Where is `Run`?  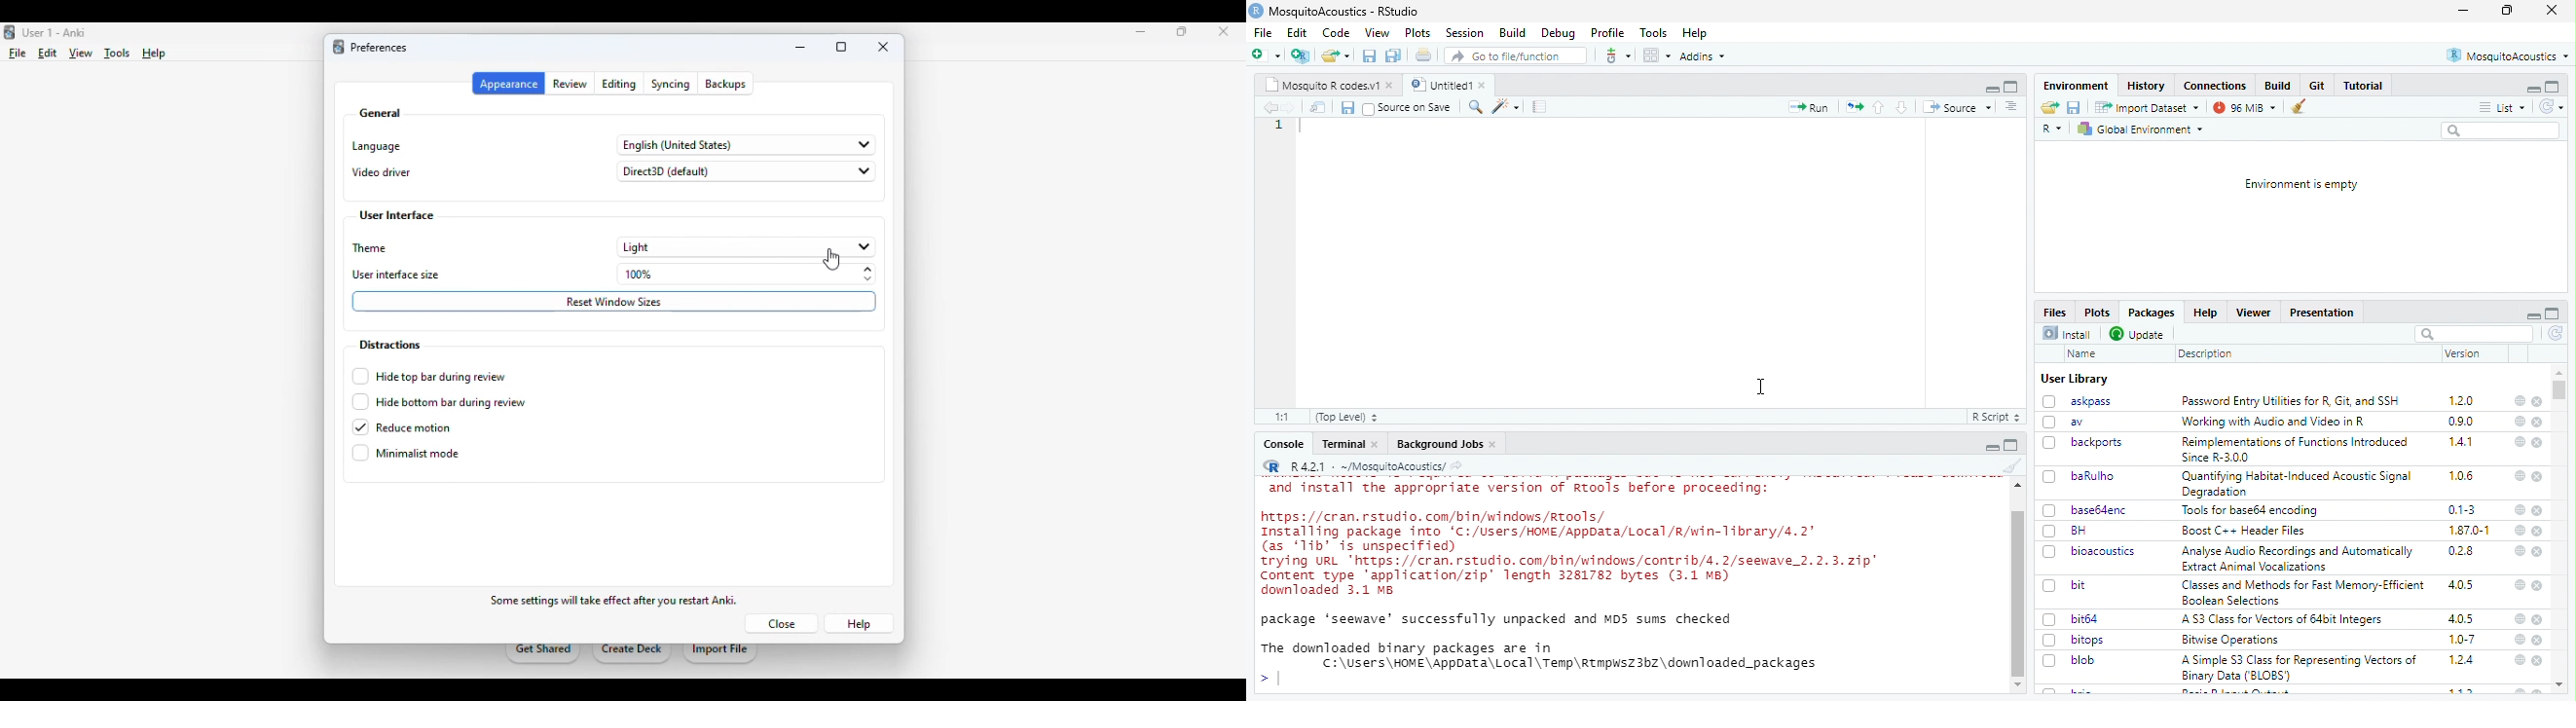
Run is located at coordinates (1808, 107).